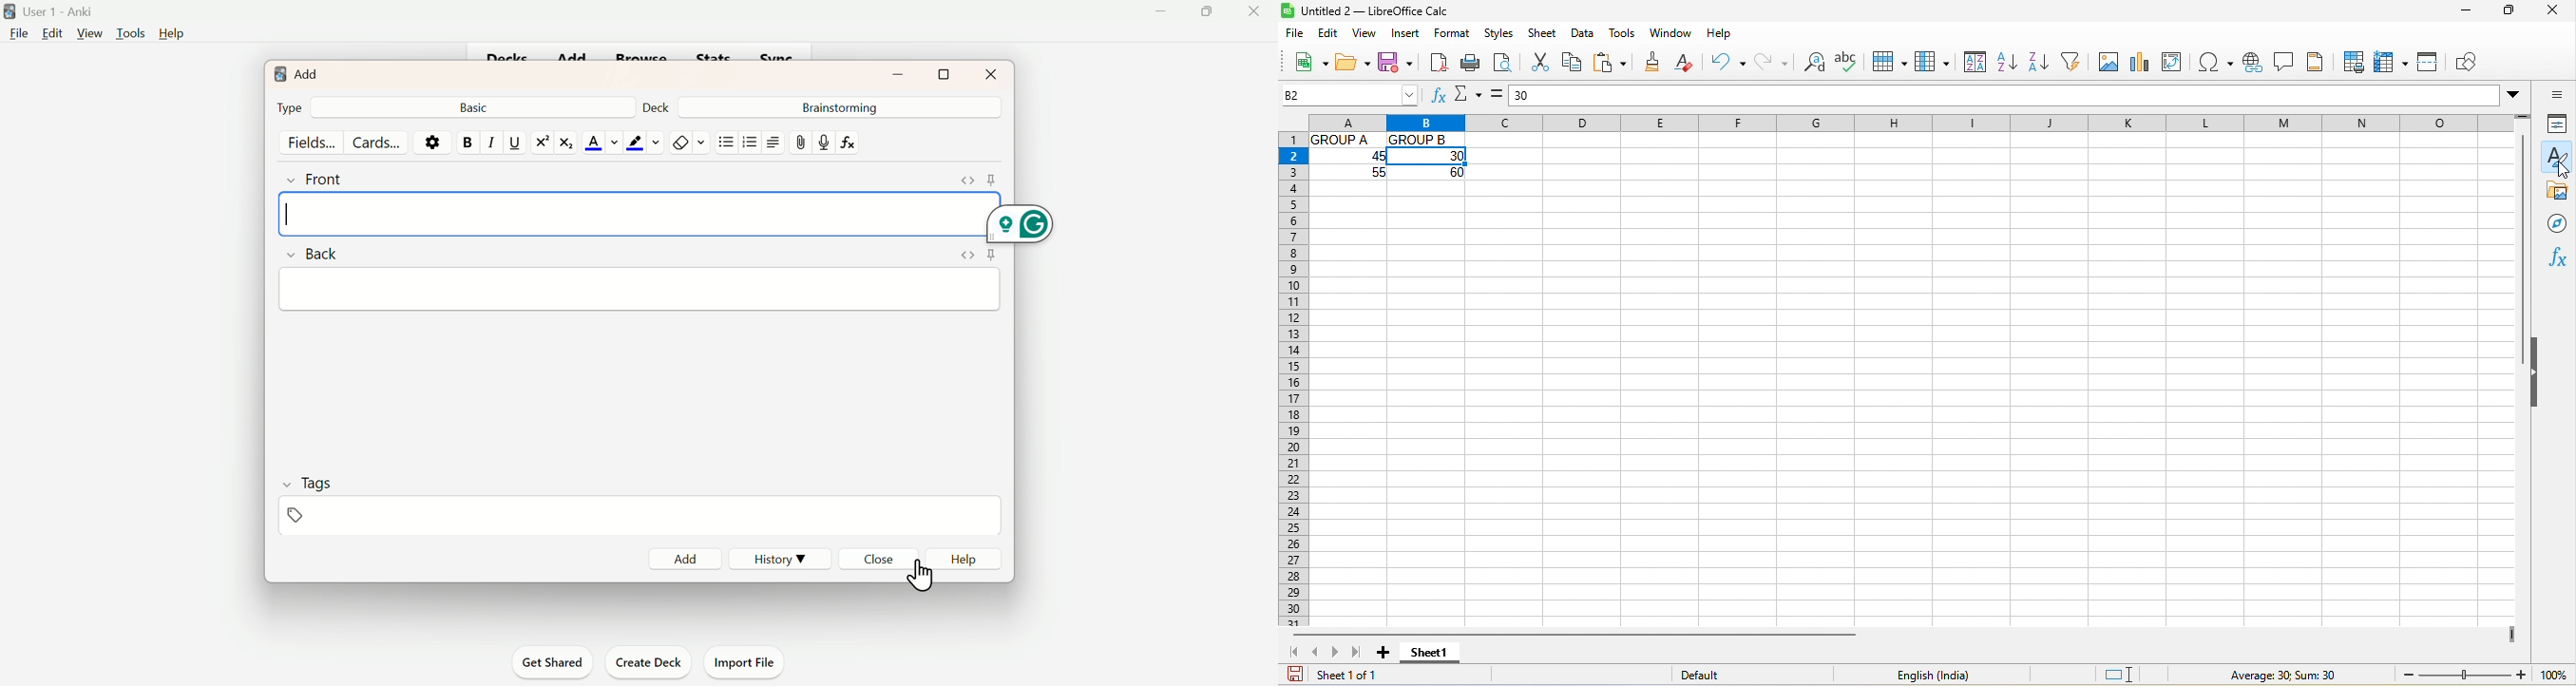  Describe the element at coordinates (514, 141) in the screenshot. I see `Underline` at that location.